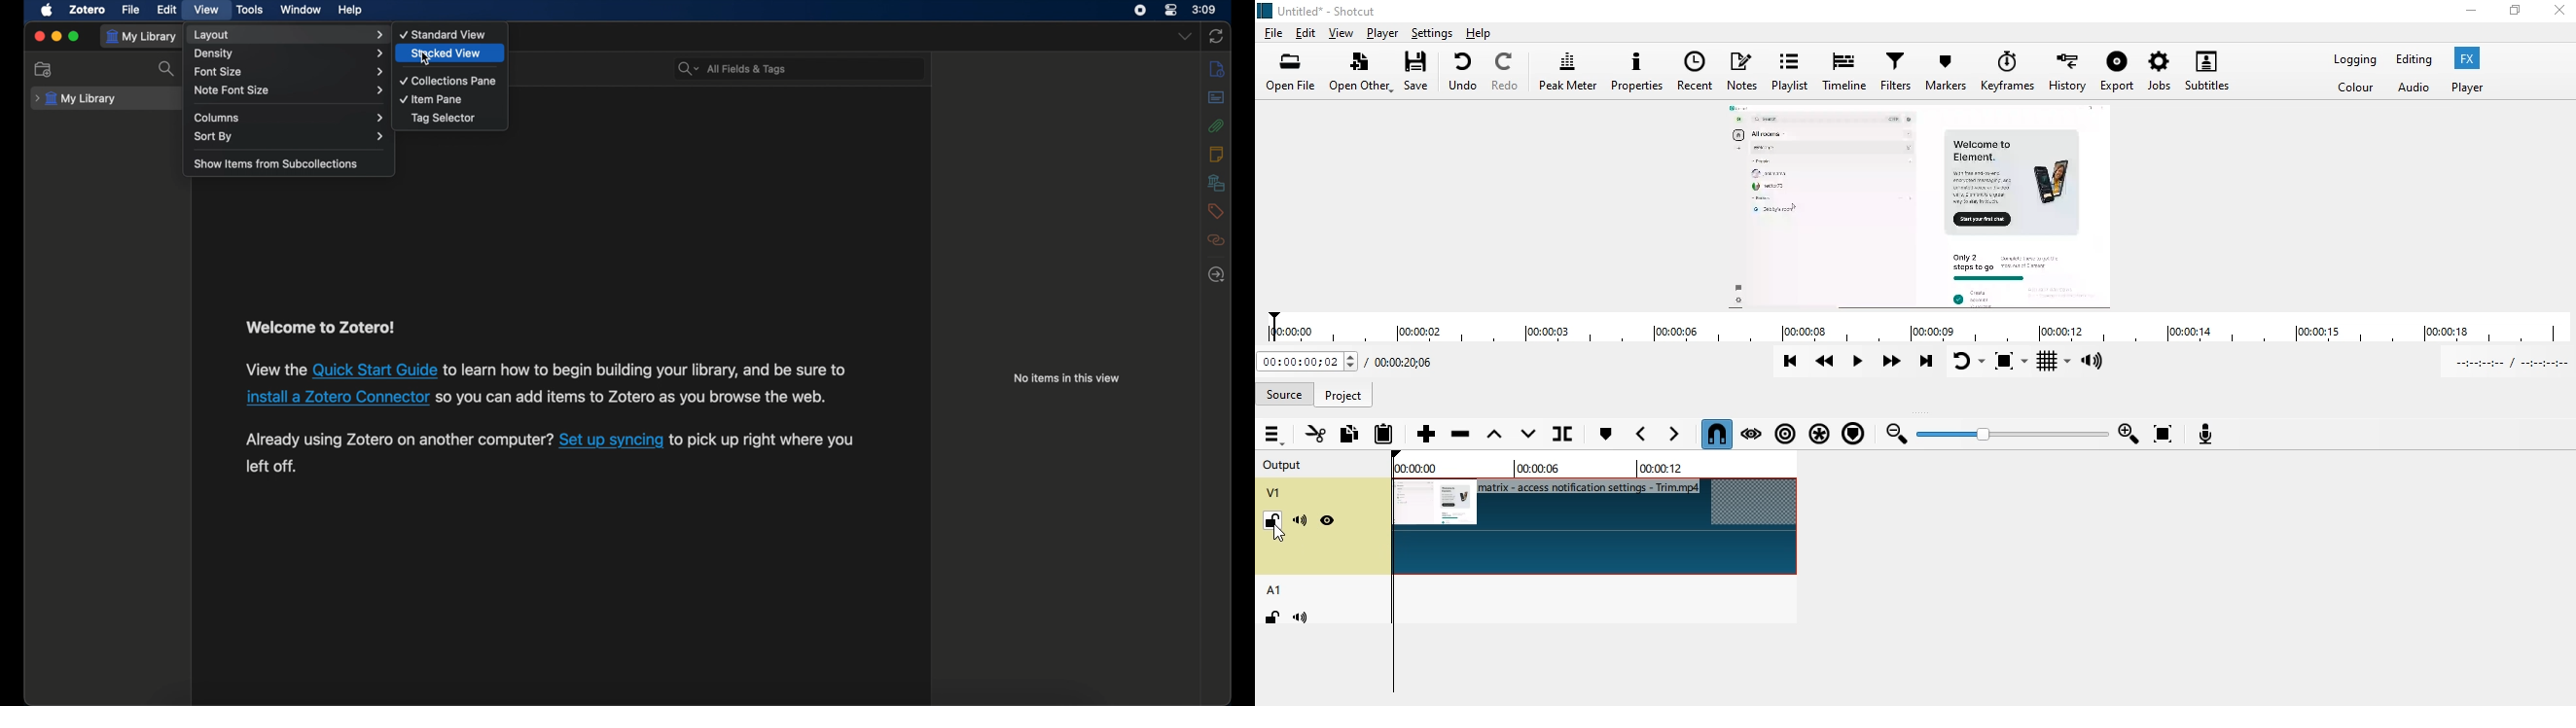 The height and width of the screenshot is (728, 2576). I want to click on view, so click(1343, 31).